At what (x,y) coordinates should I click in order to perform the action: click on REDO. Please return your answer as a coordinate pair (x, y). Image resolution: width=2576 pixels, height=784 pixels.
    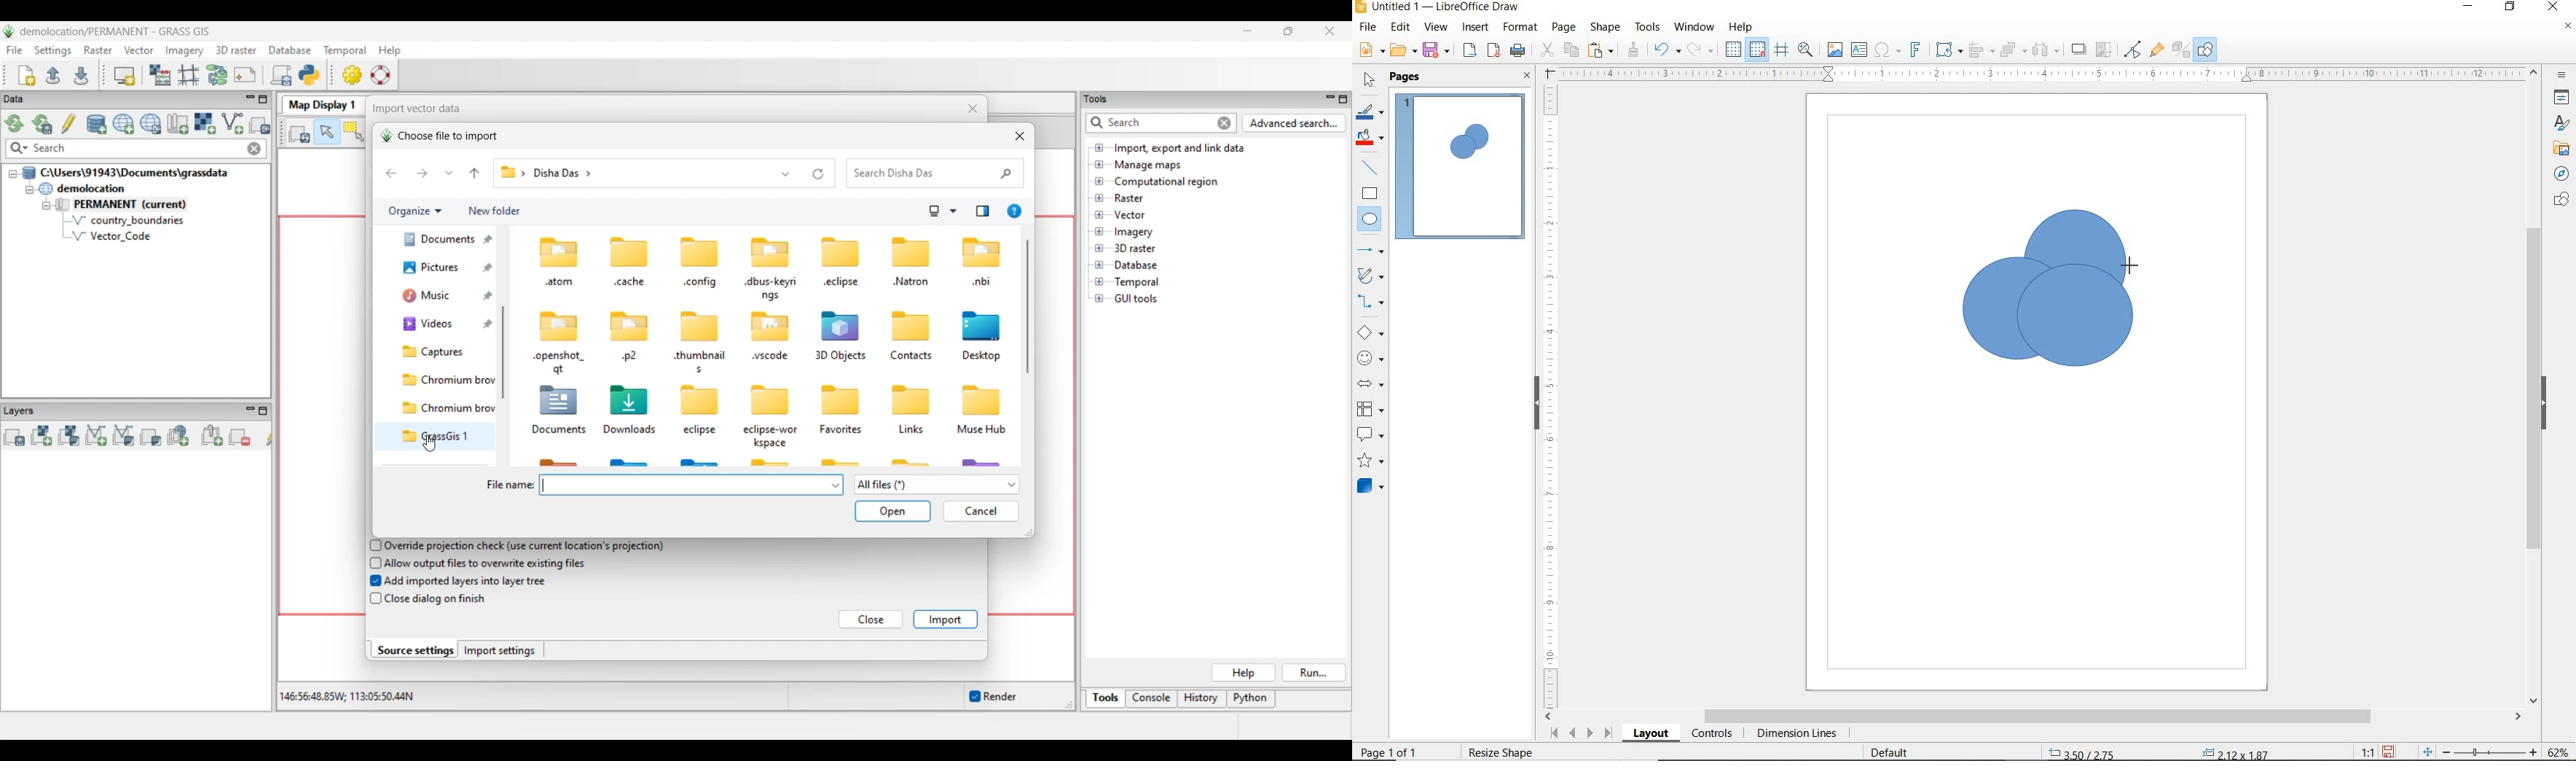
    Looking at the image, I should click on (1701, 50).